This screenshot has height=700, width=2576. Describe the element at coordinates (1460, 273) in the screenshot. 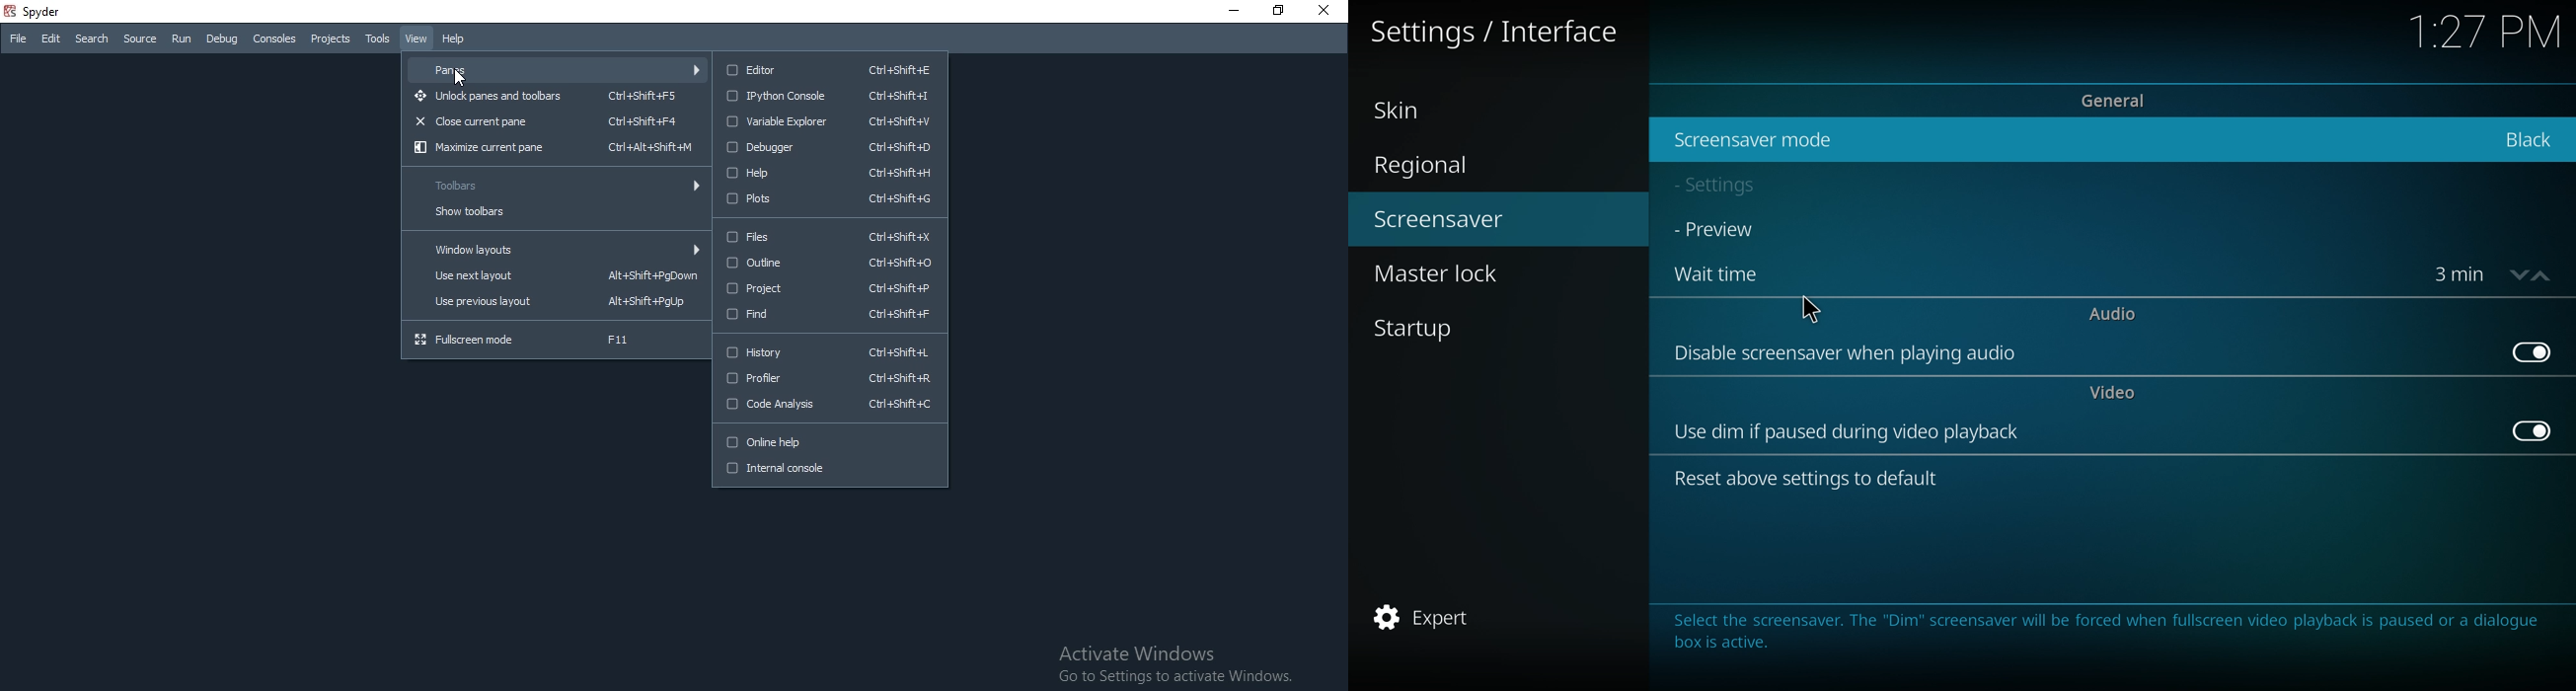

I see `master lock` at that location.